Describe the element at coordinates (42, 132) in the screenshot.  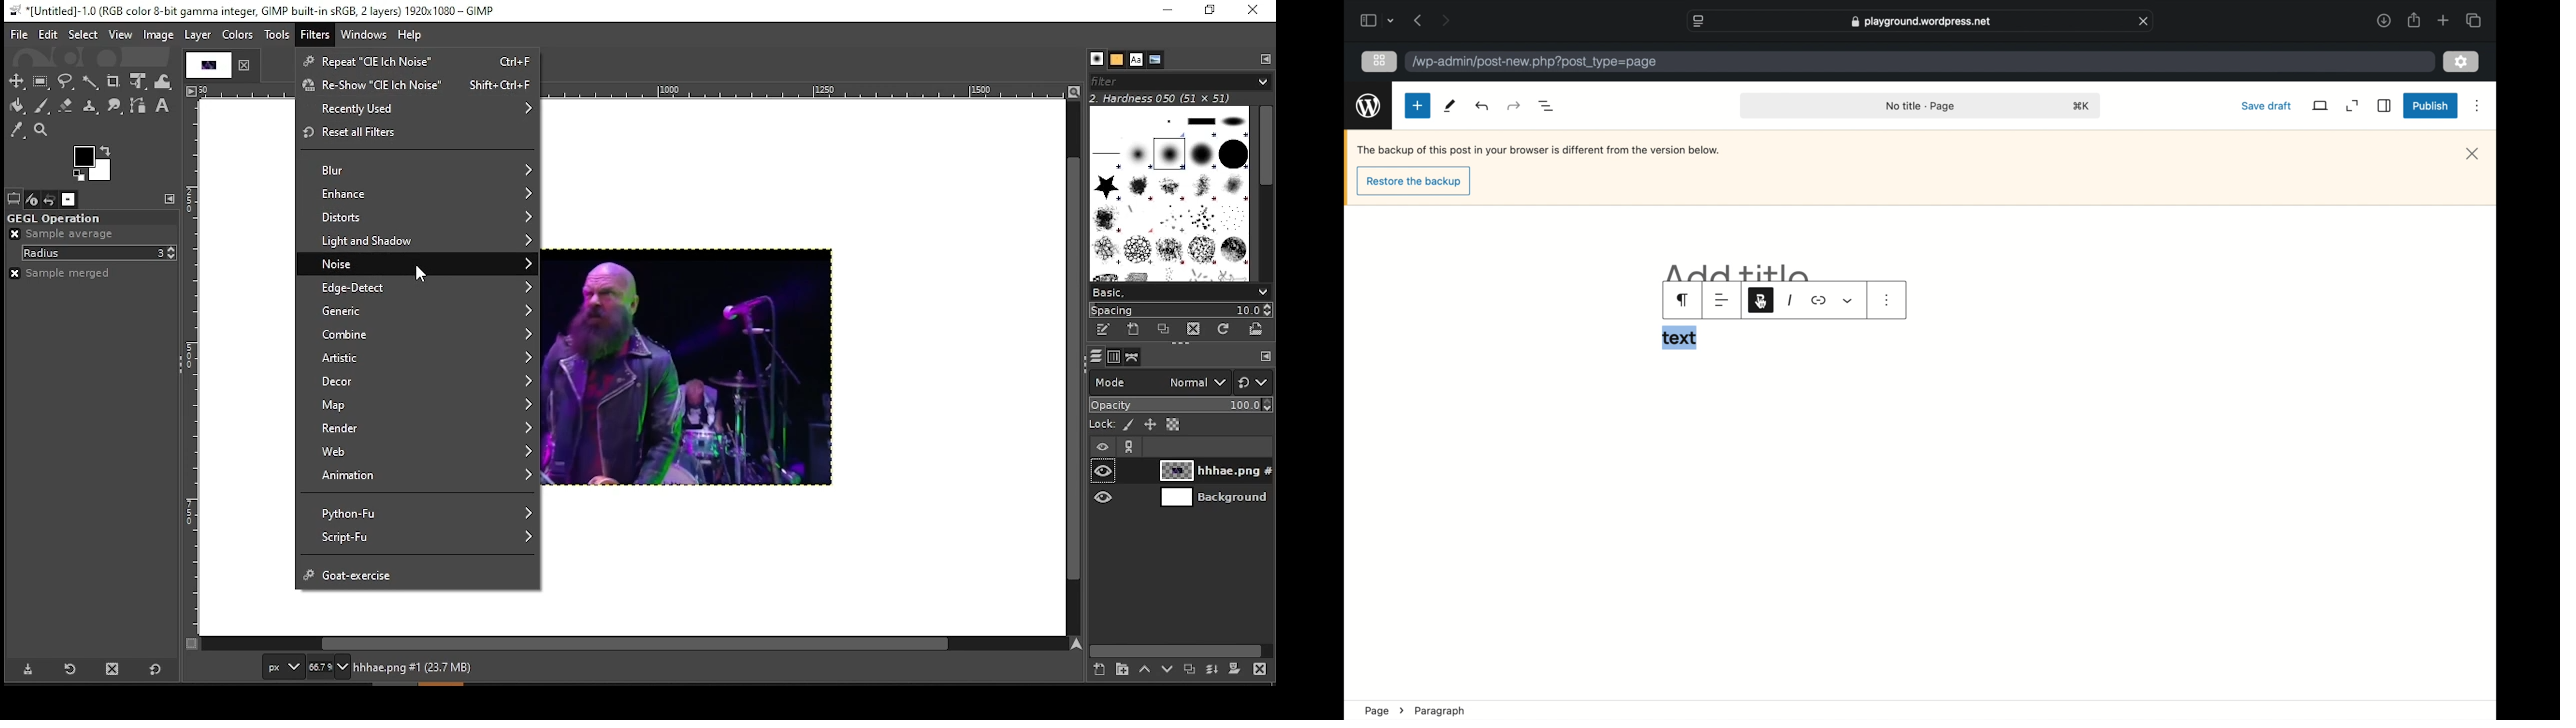
I see `zoom tool` at that location.